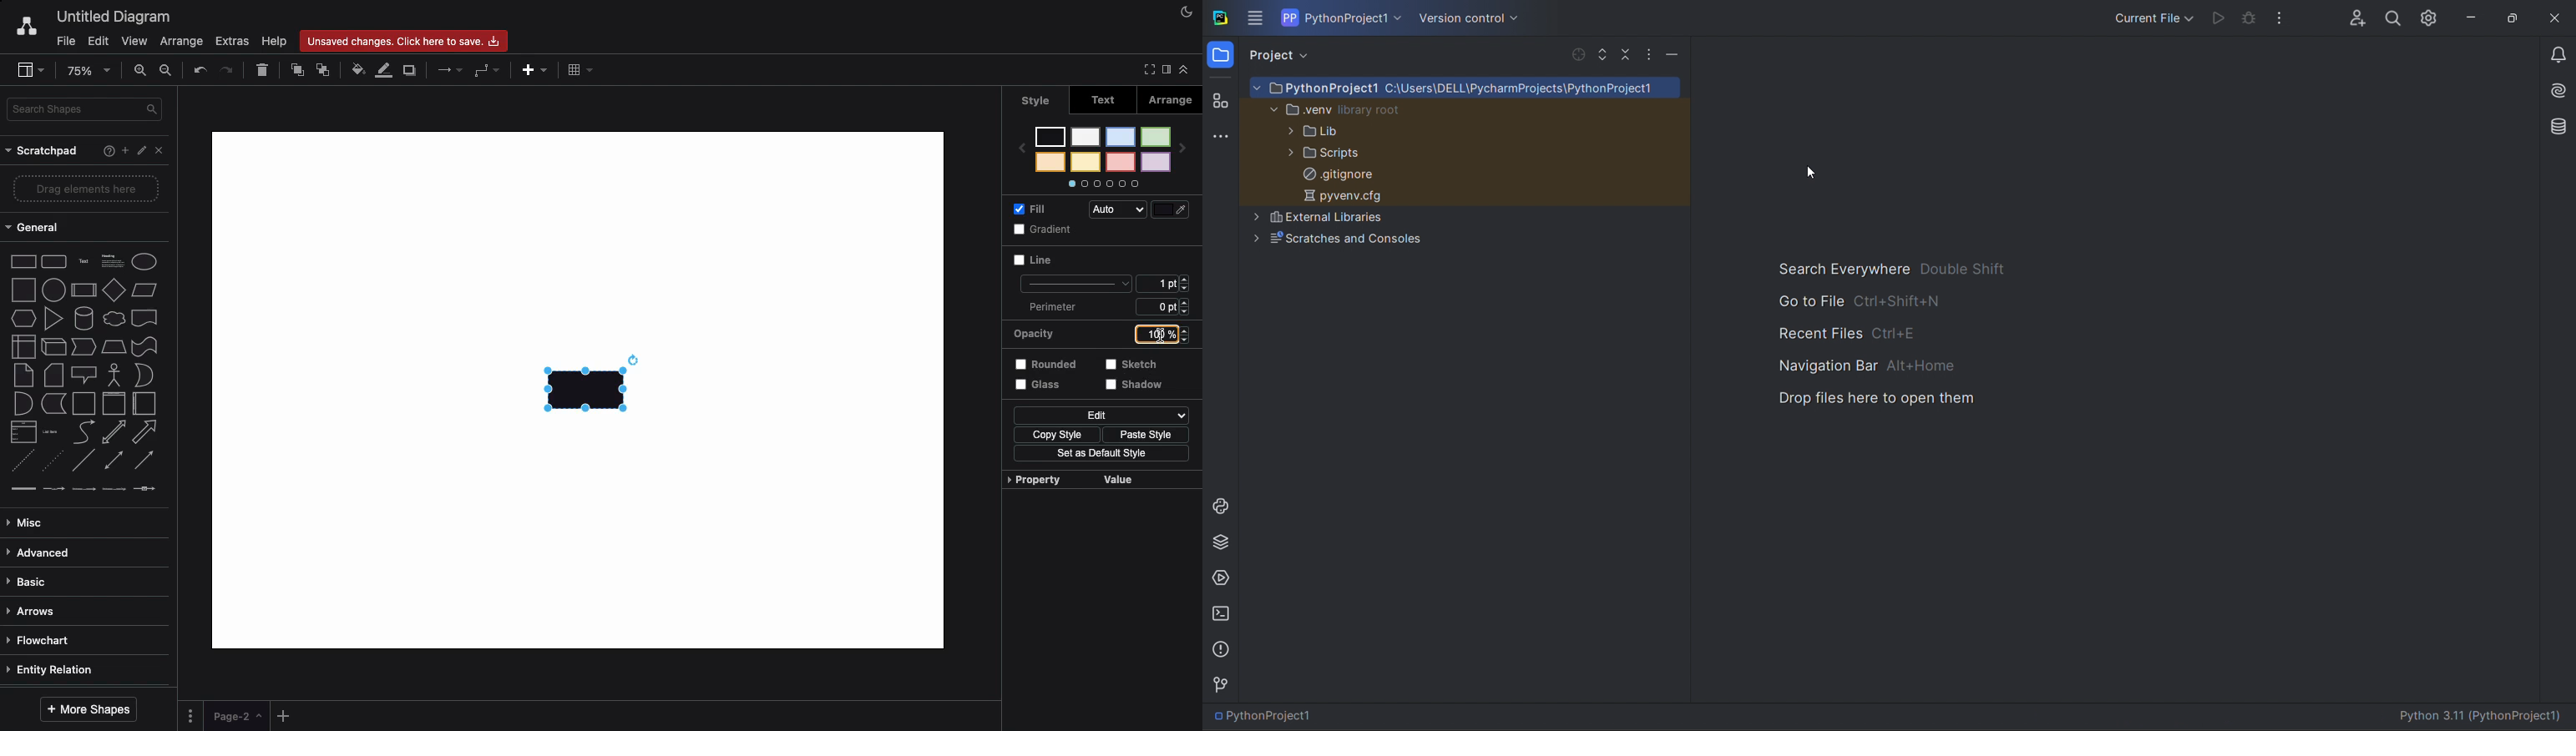 Image resolution: width=2576 pixels, height=756 pixels. Describe the element at coordinates (1118, 209) in the screenshot. I see `Auto` at that location.